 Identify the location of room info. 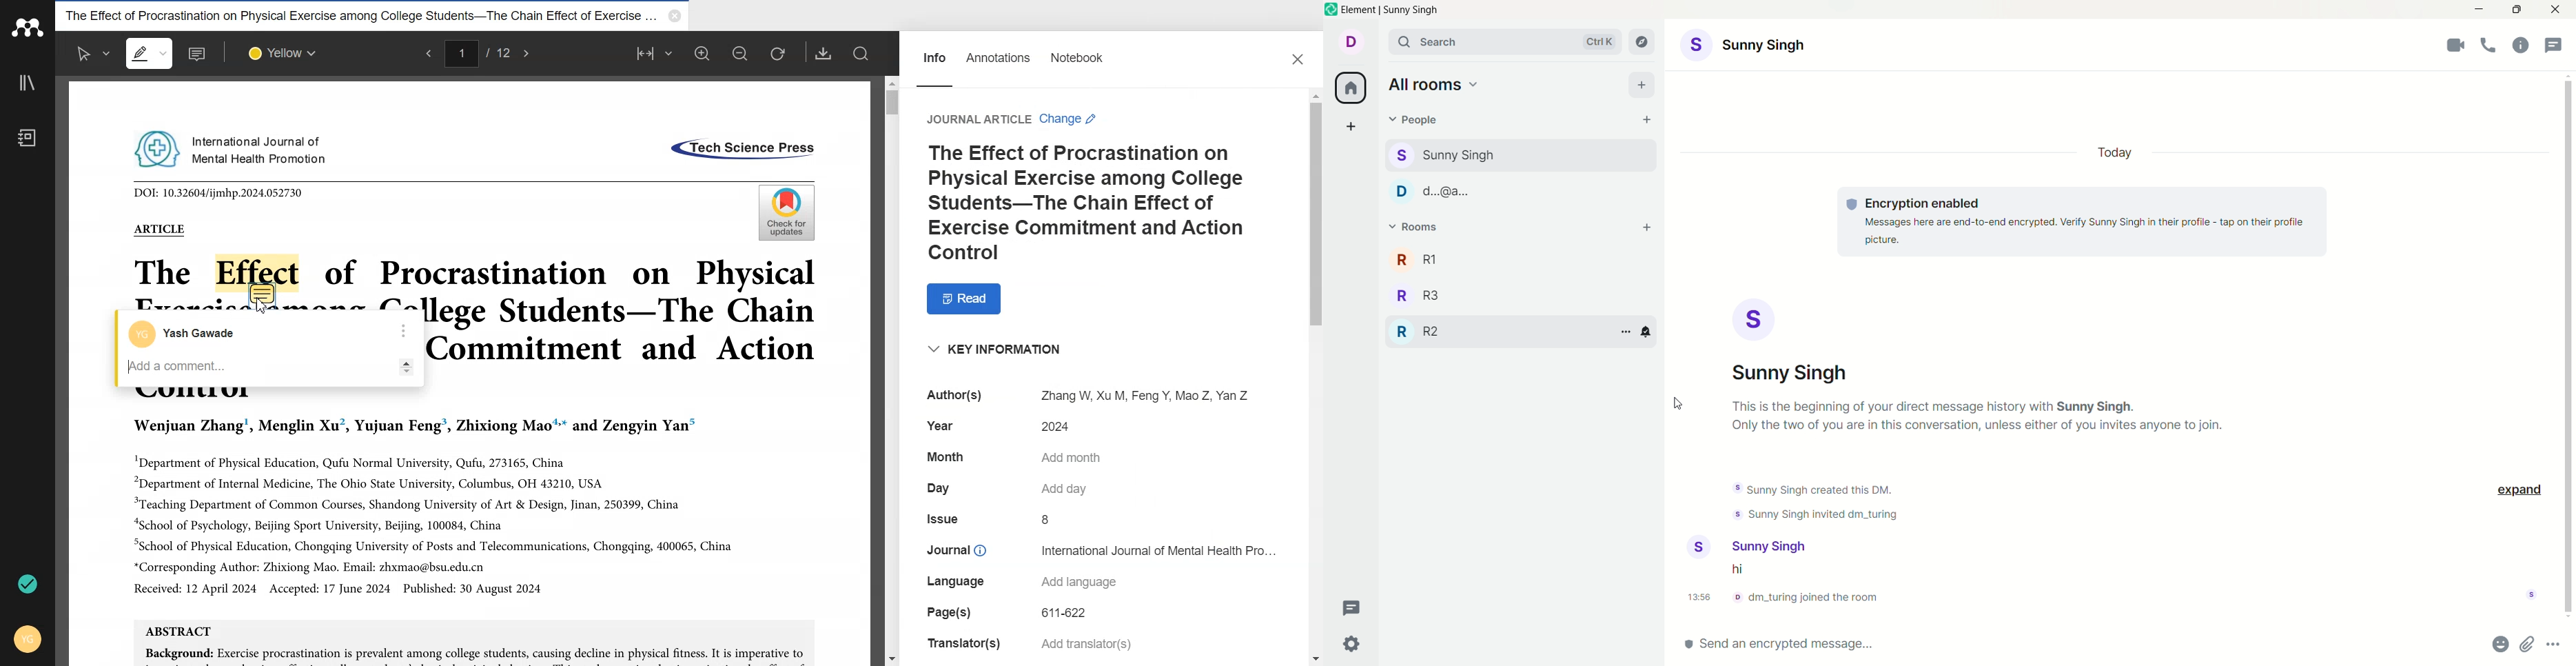
(2521, 44).